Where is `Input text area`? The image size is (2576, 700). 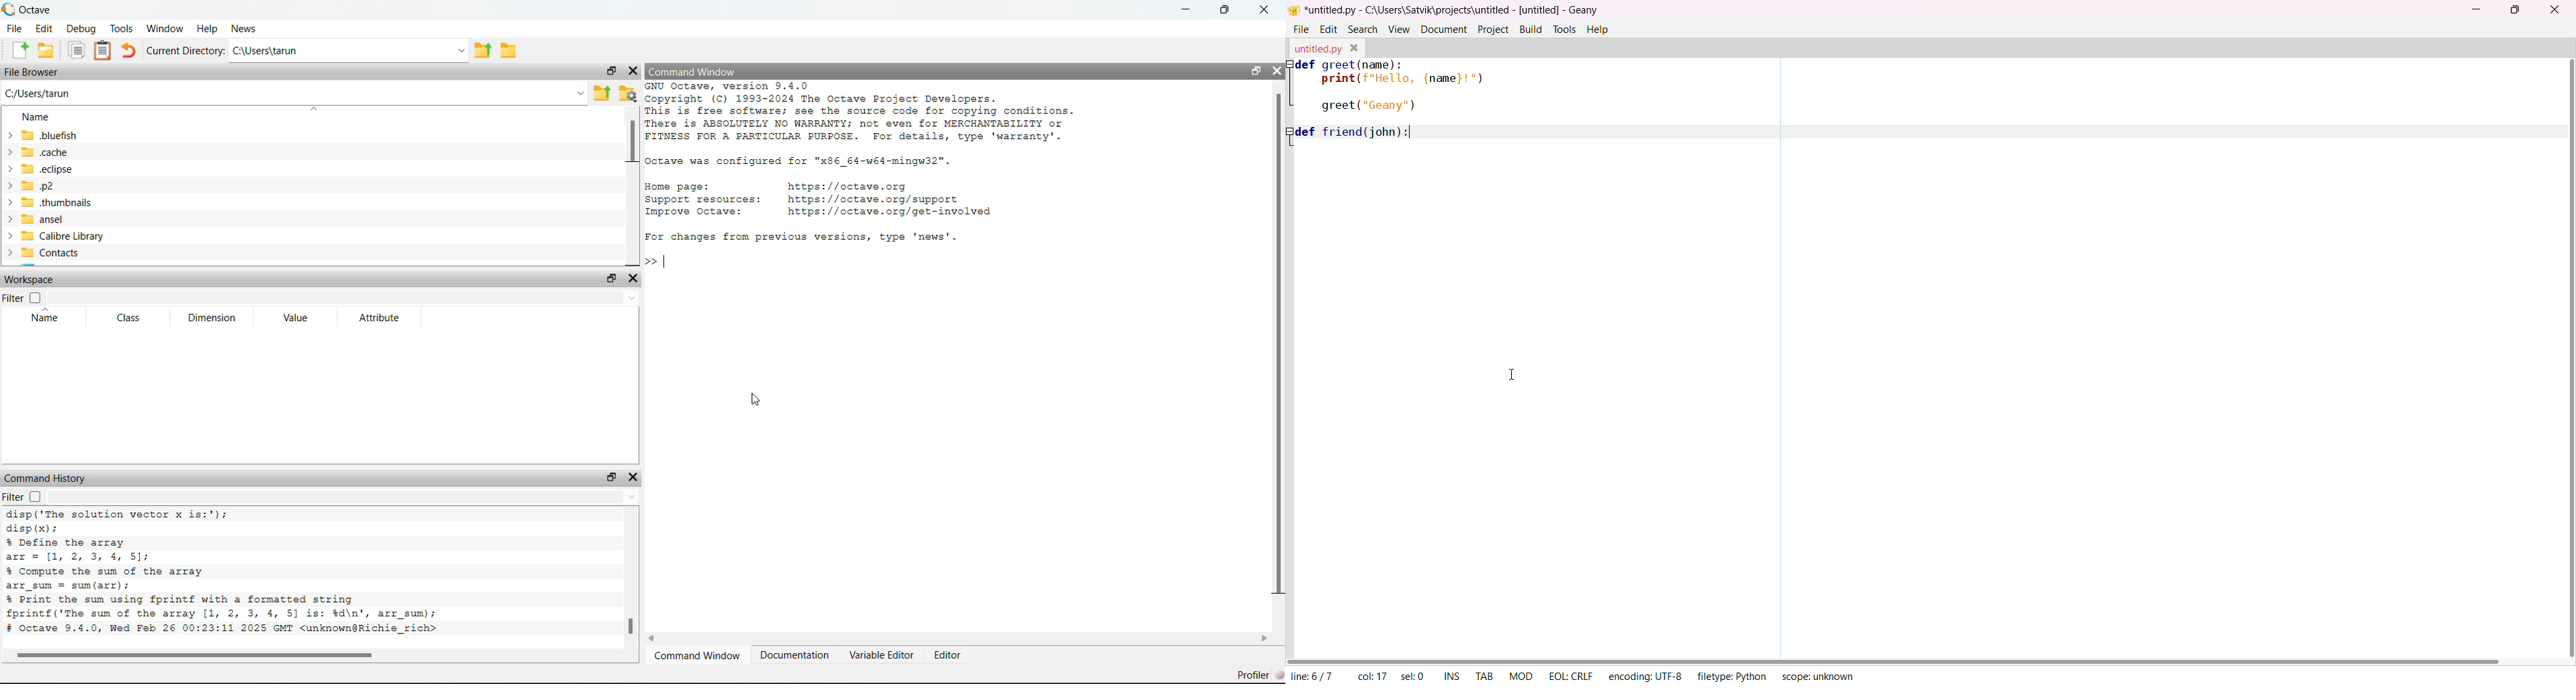
Input text area is located at coordinates (1646, 103).